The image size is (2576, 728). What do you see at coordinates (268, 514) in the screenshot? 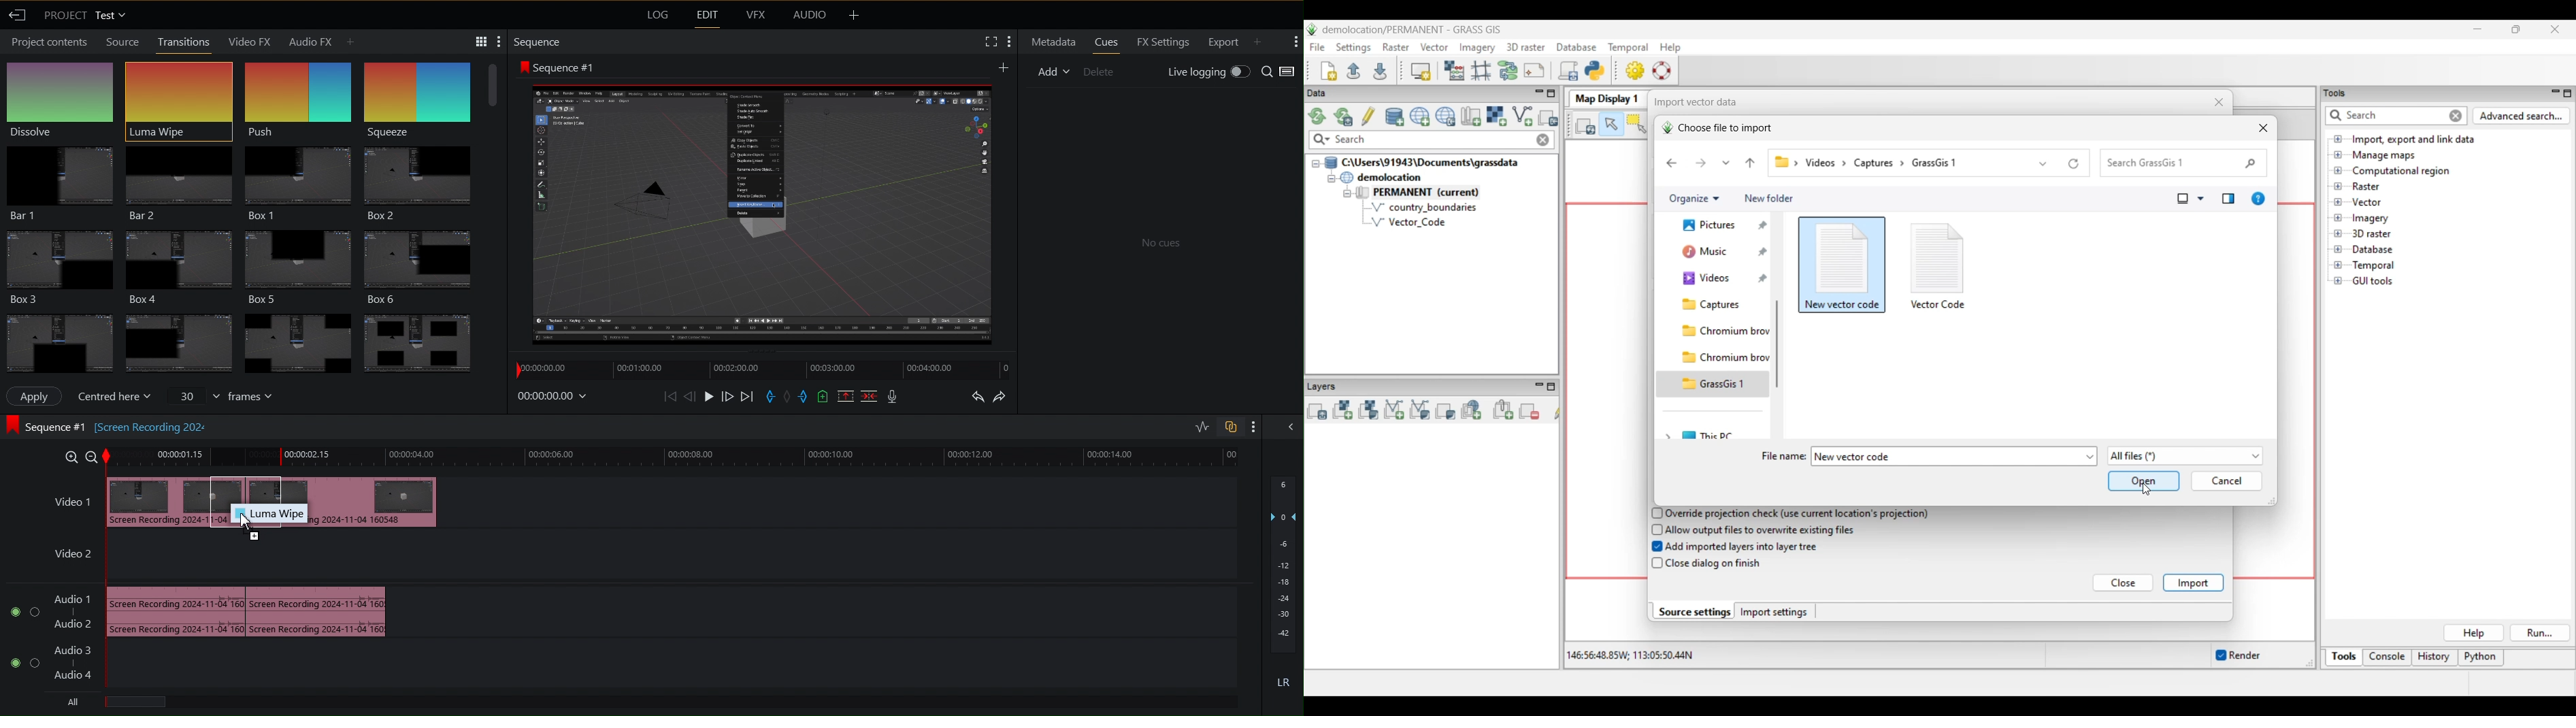
I see `Luma Wipe` at bounding box center [268, 514].